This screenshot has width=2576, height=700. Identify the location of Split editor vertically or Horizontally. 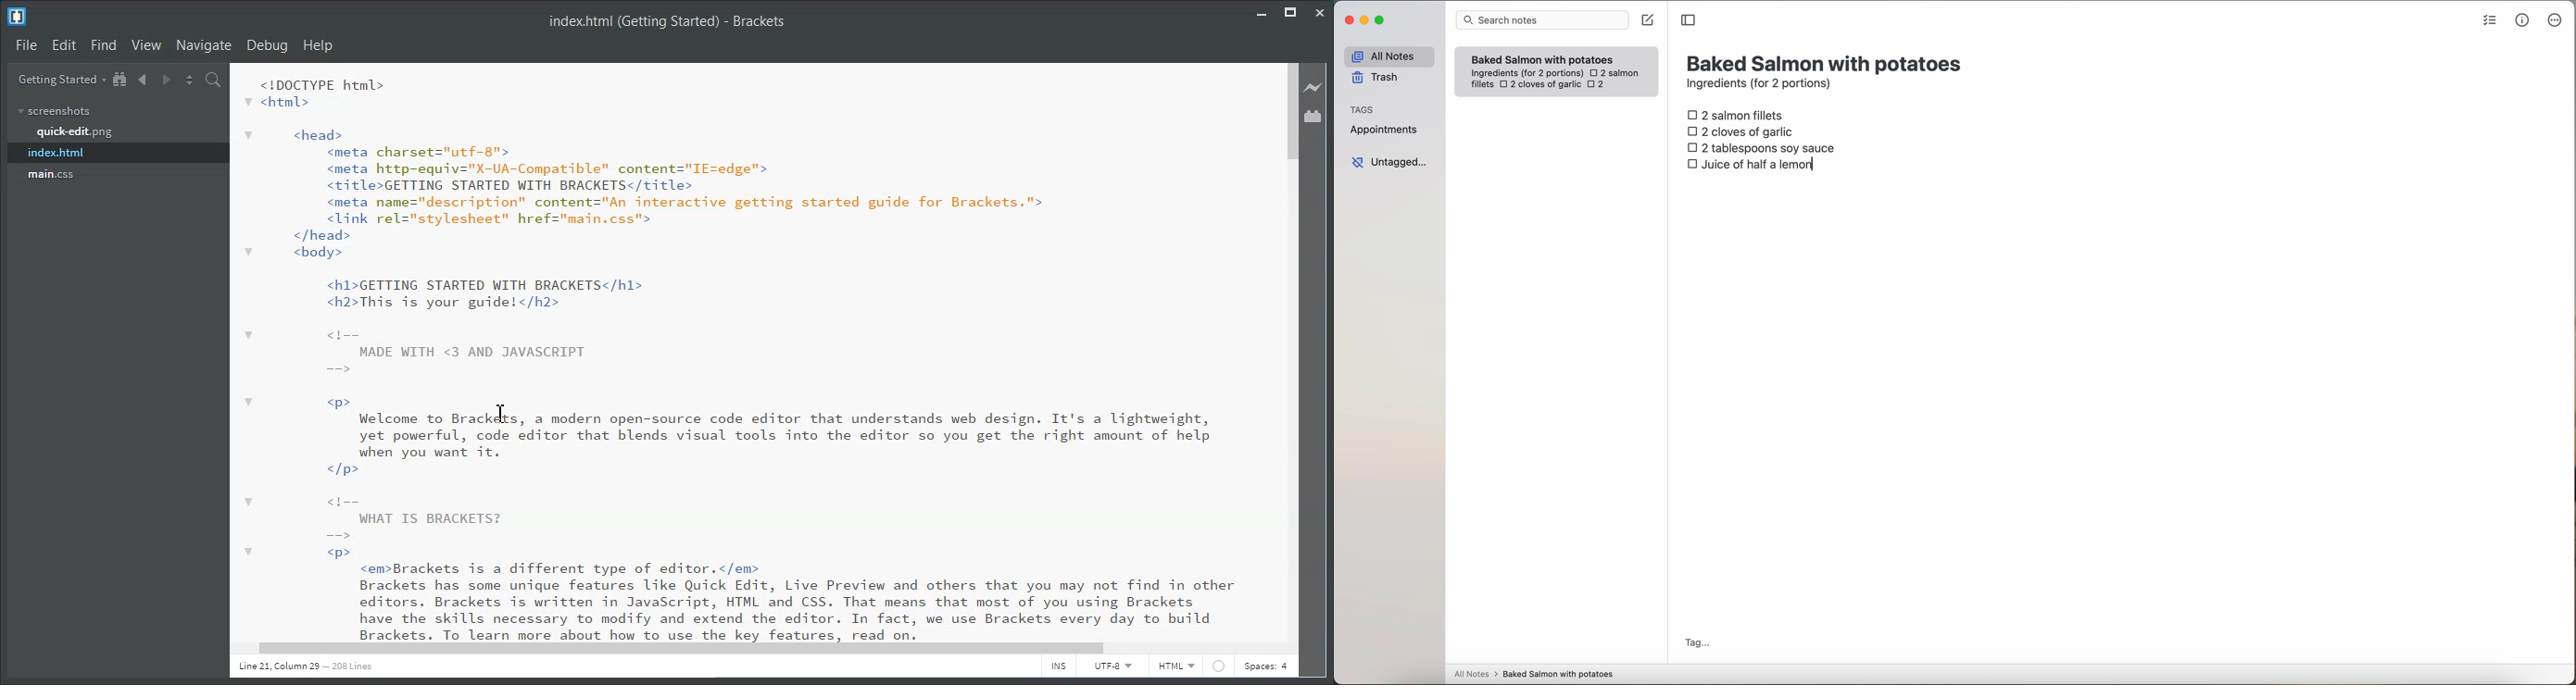
(188, 80).